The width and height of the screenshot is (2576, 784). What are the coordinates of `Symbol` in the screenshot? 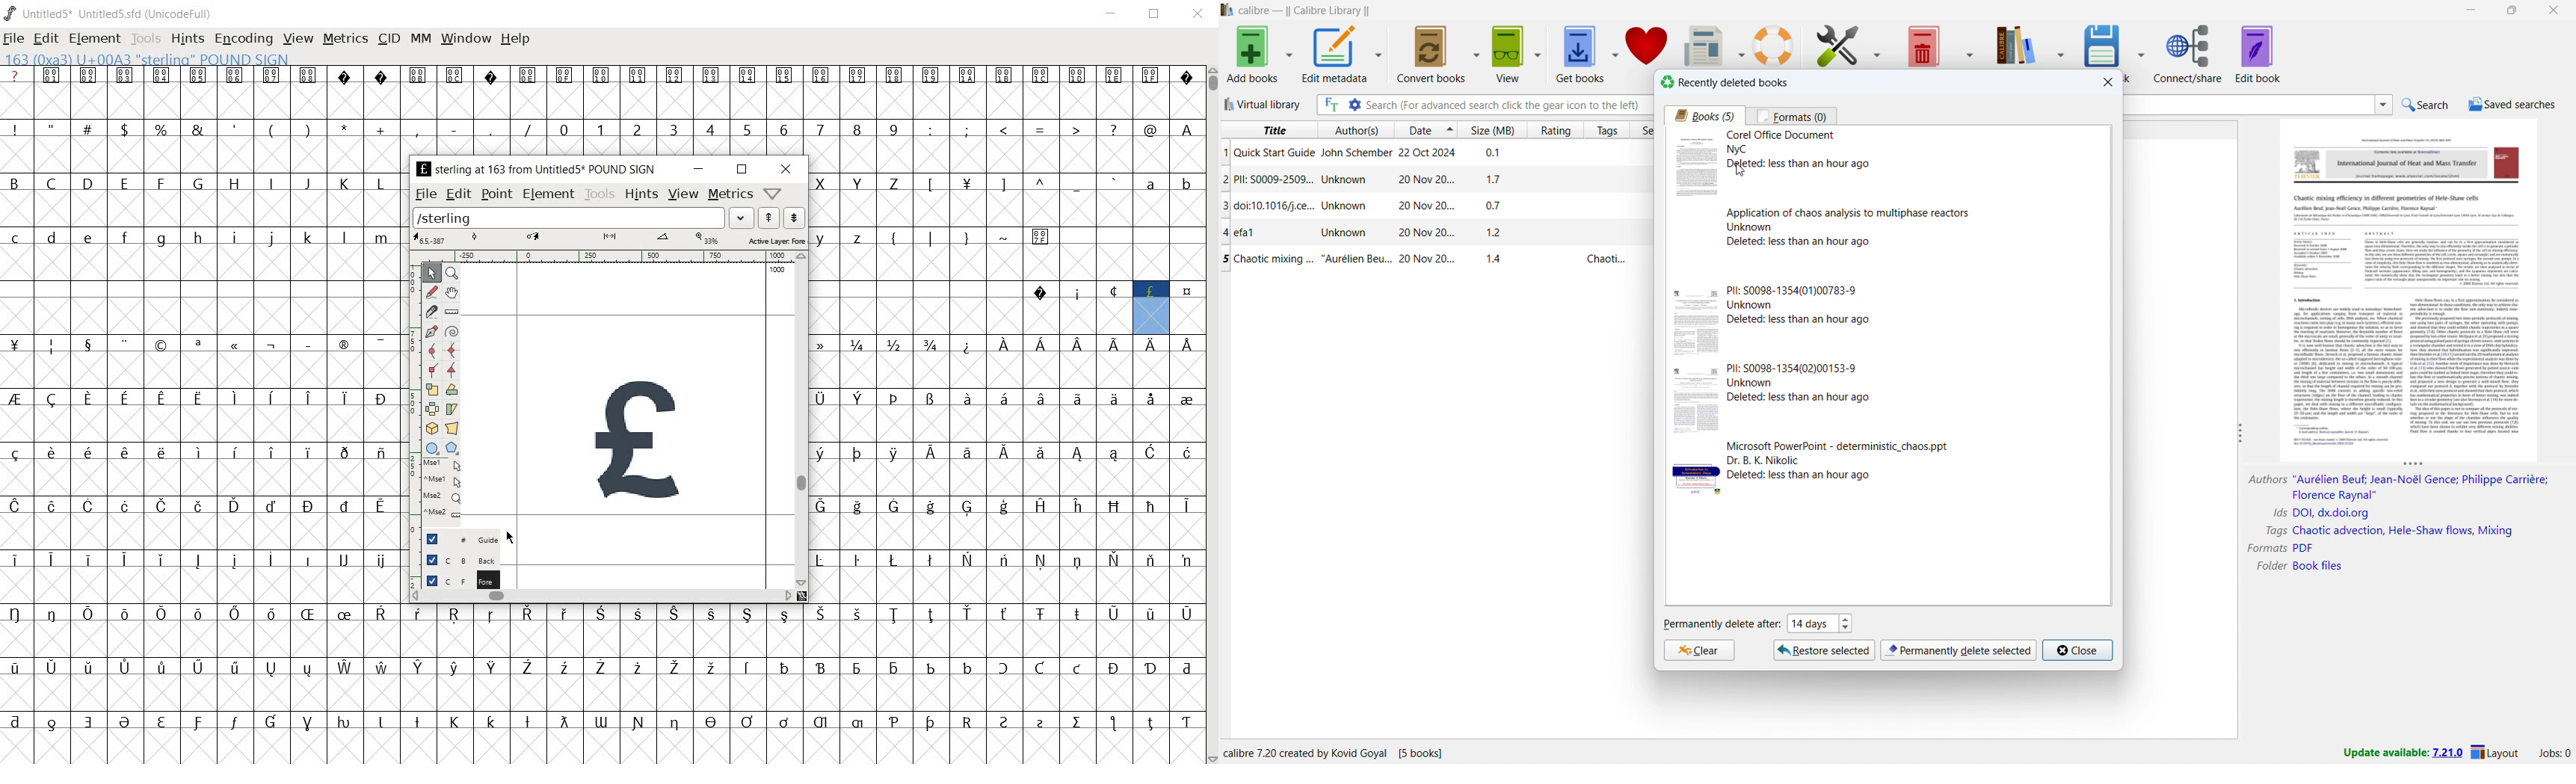 It's located at (307, 724).